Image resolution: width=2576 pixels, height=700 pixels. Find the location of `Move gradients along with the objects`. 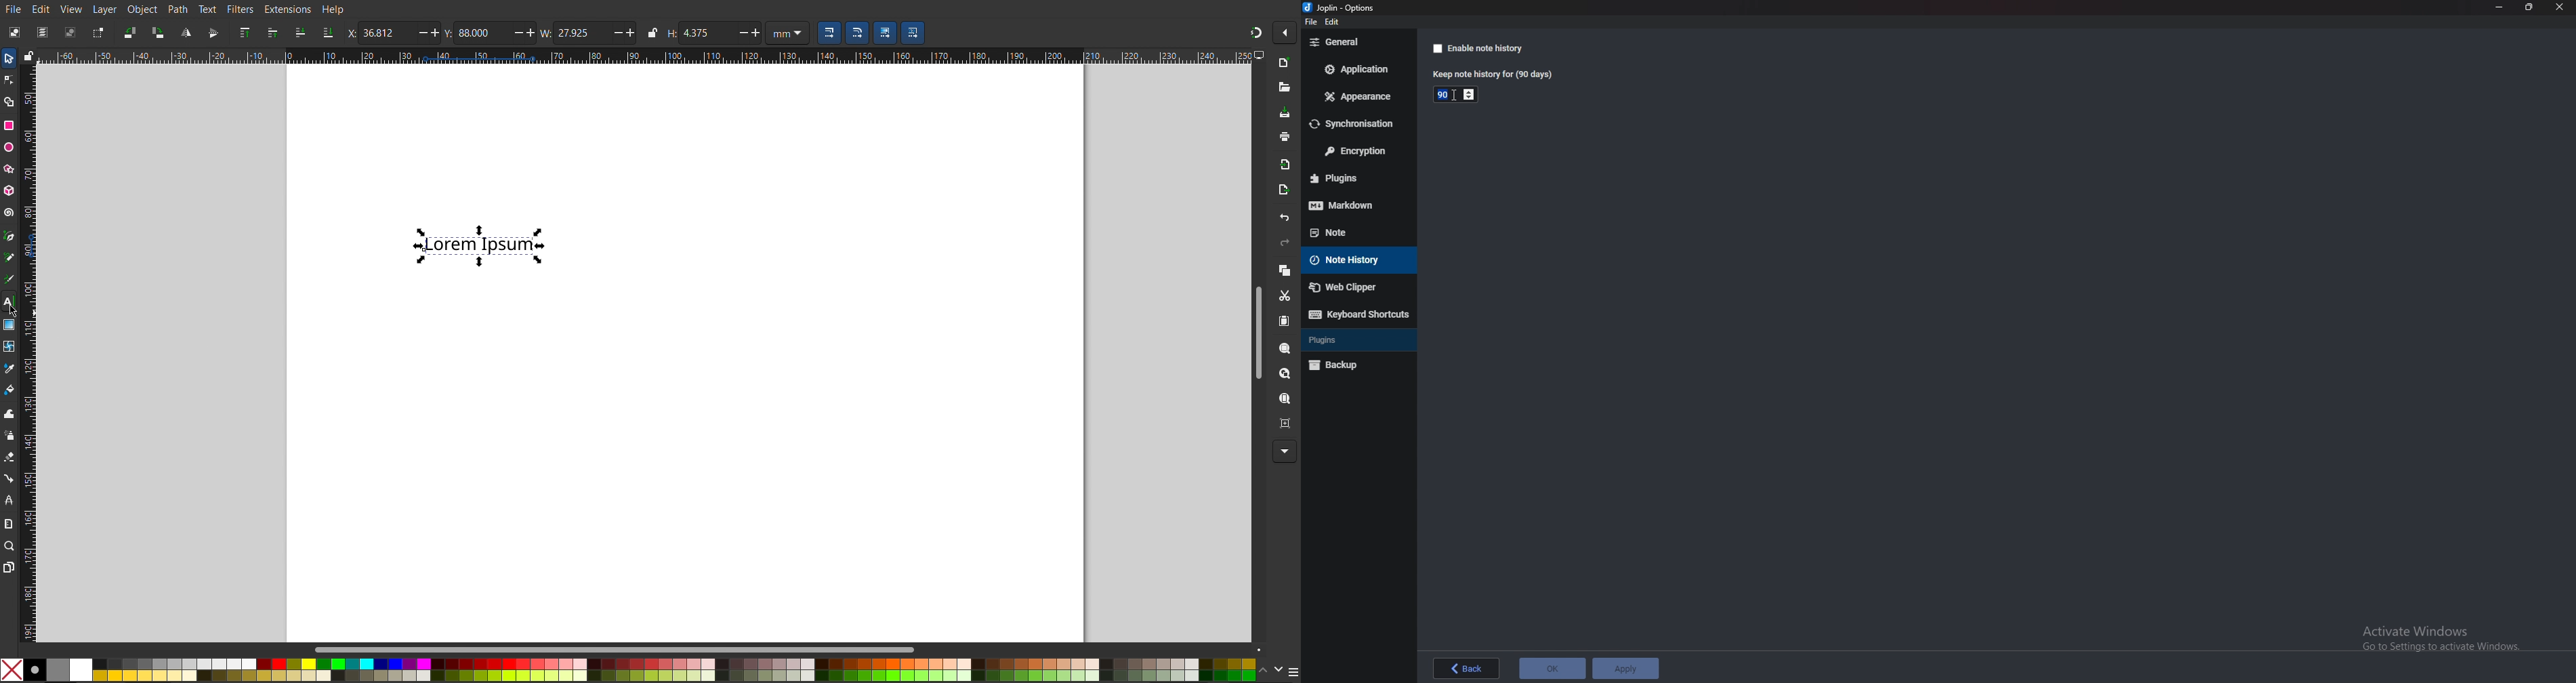

Move gradients along with the objects is located at coordinates (884, 33).